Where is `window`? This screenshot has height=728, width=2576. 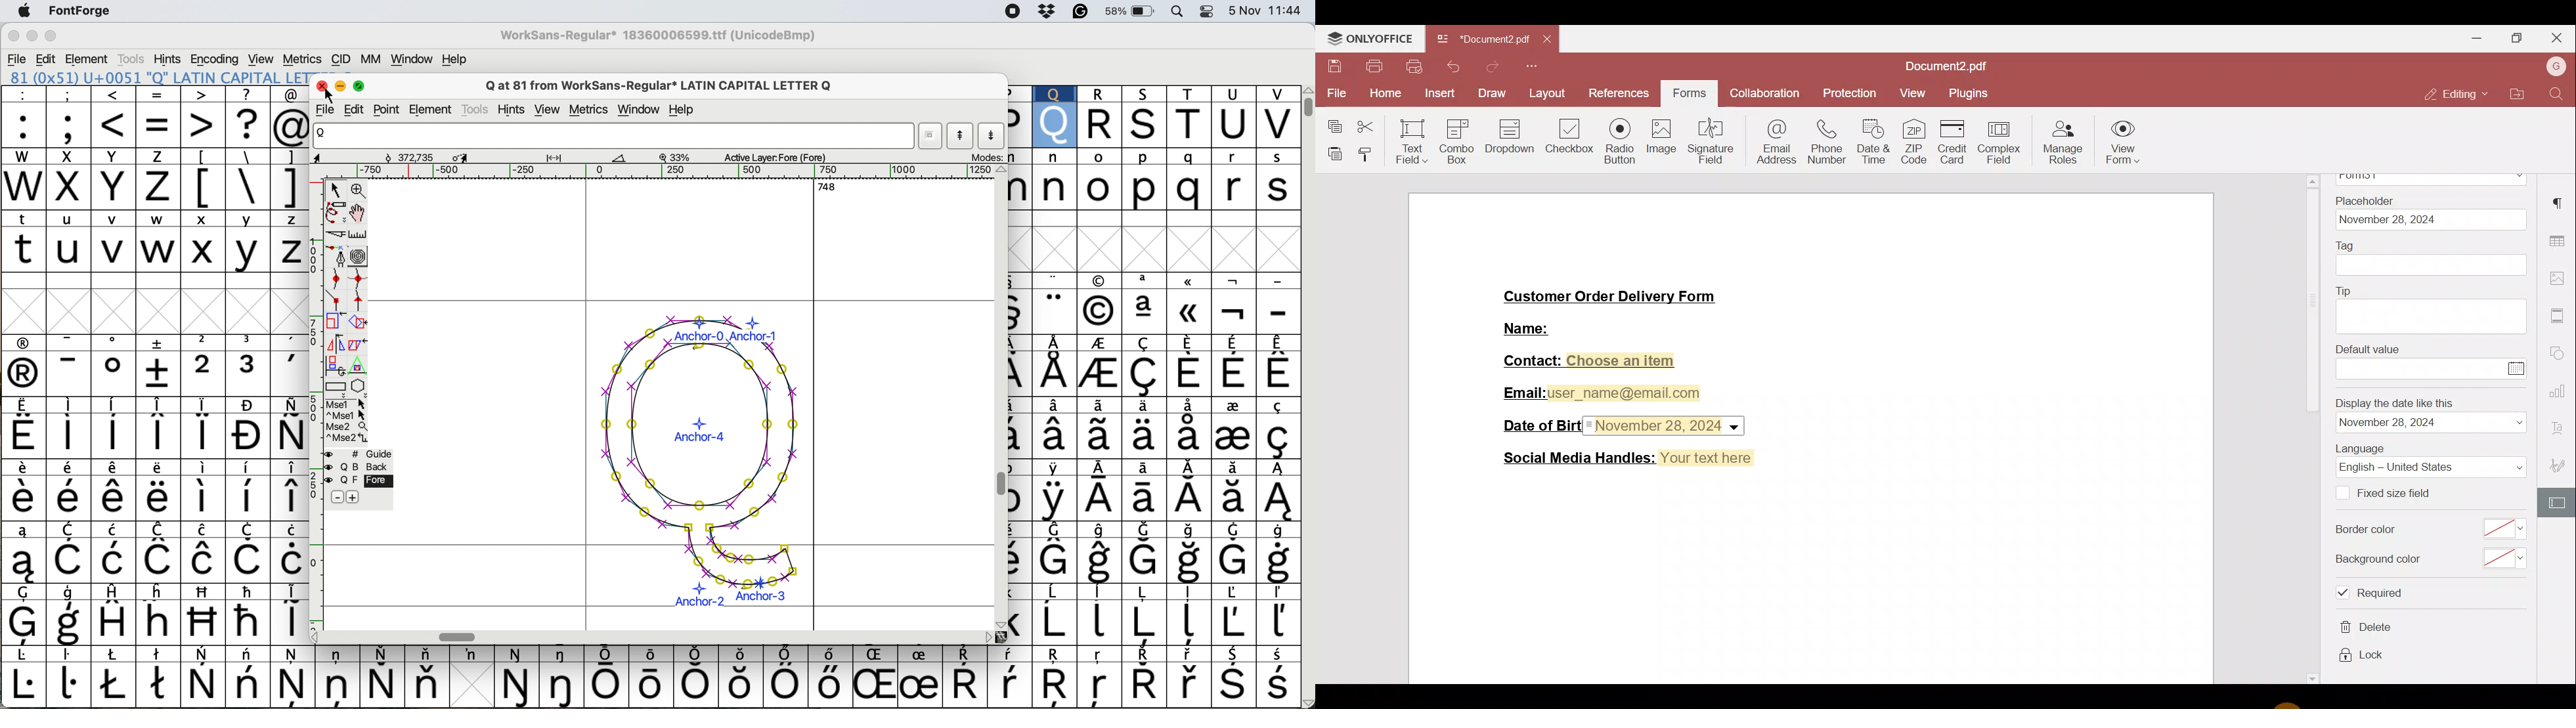
window is located at coordinates (413, 59).